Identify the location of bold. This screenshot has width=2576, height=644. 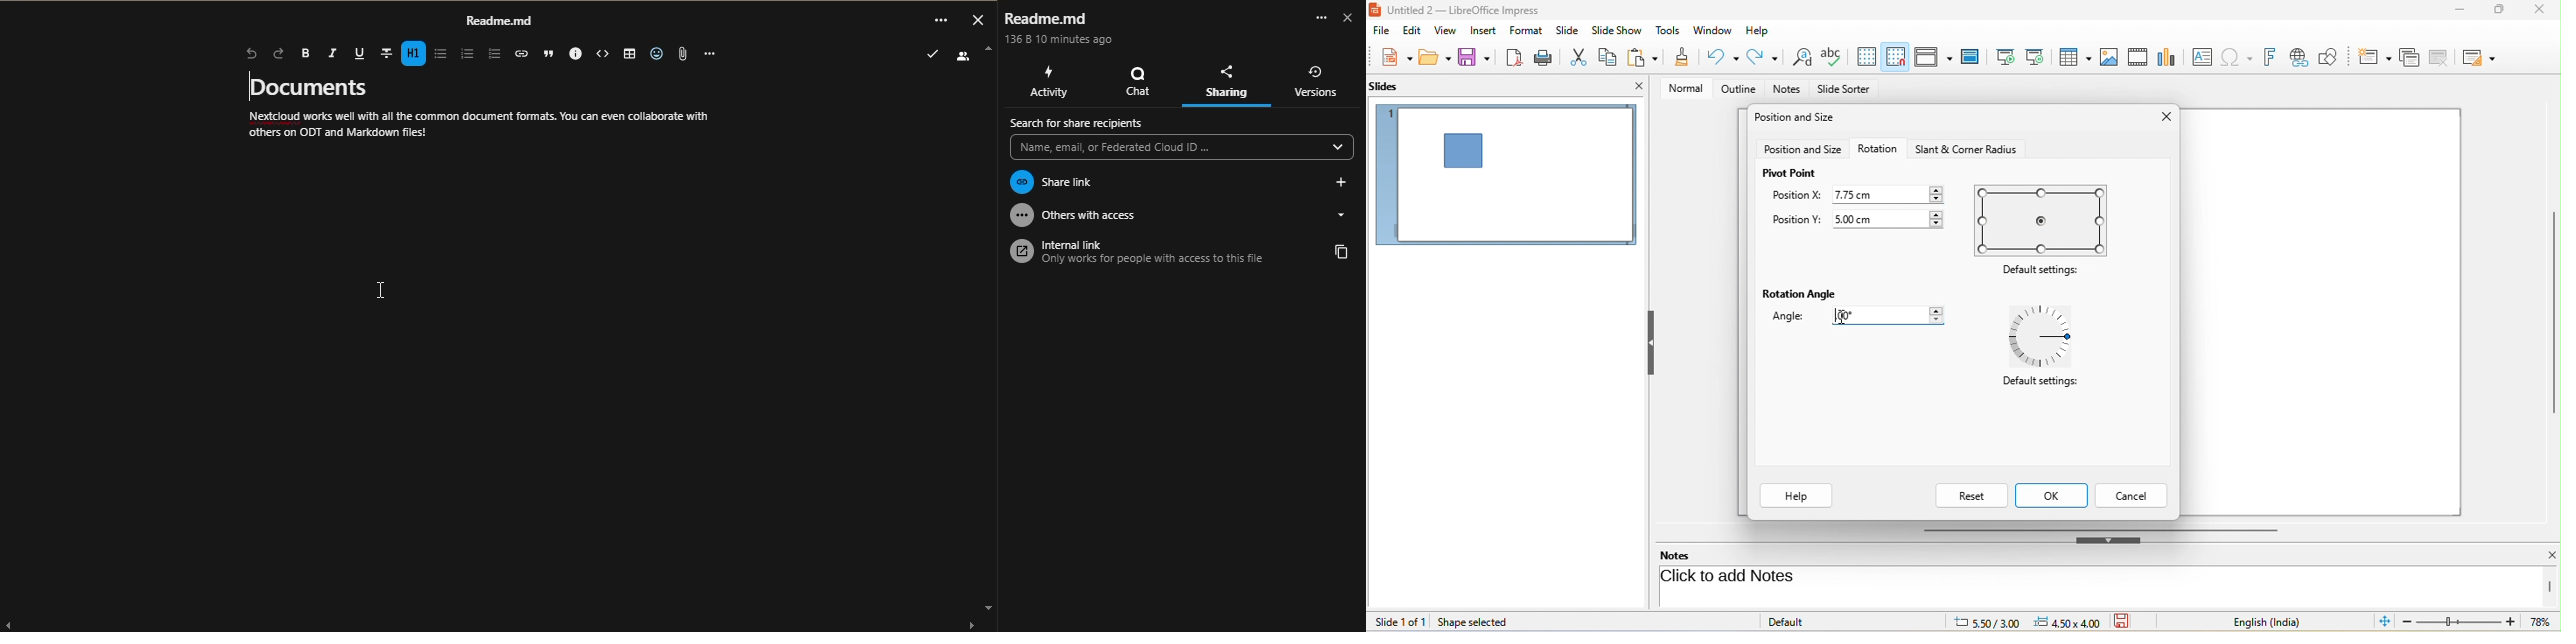
(305, 53).